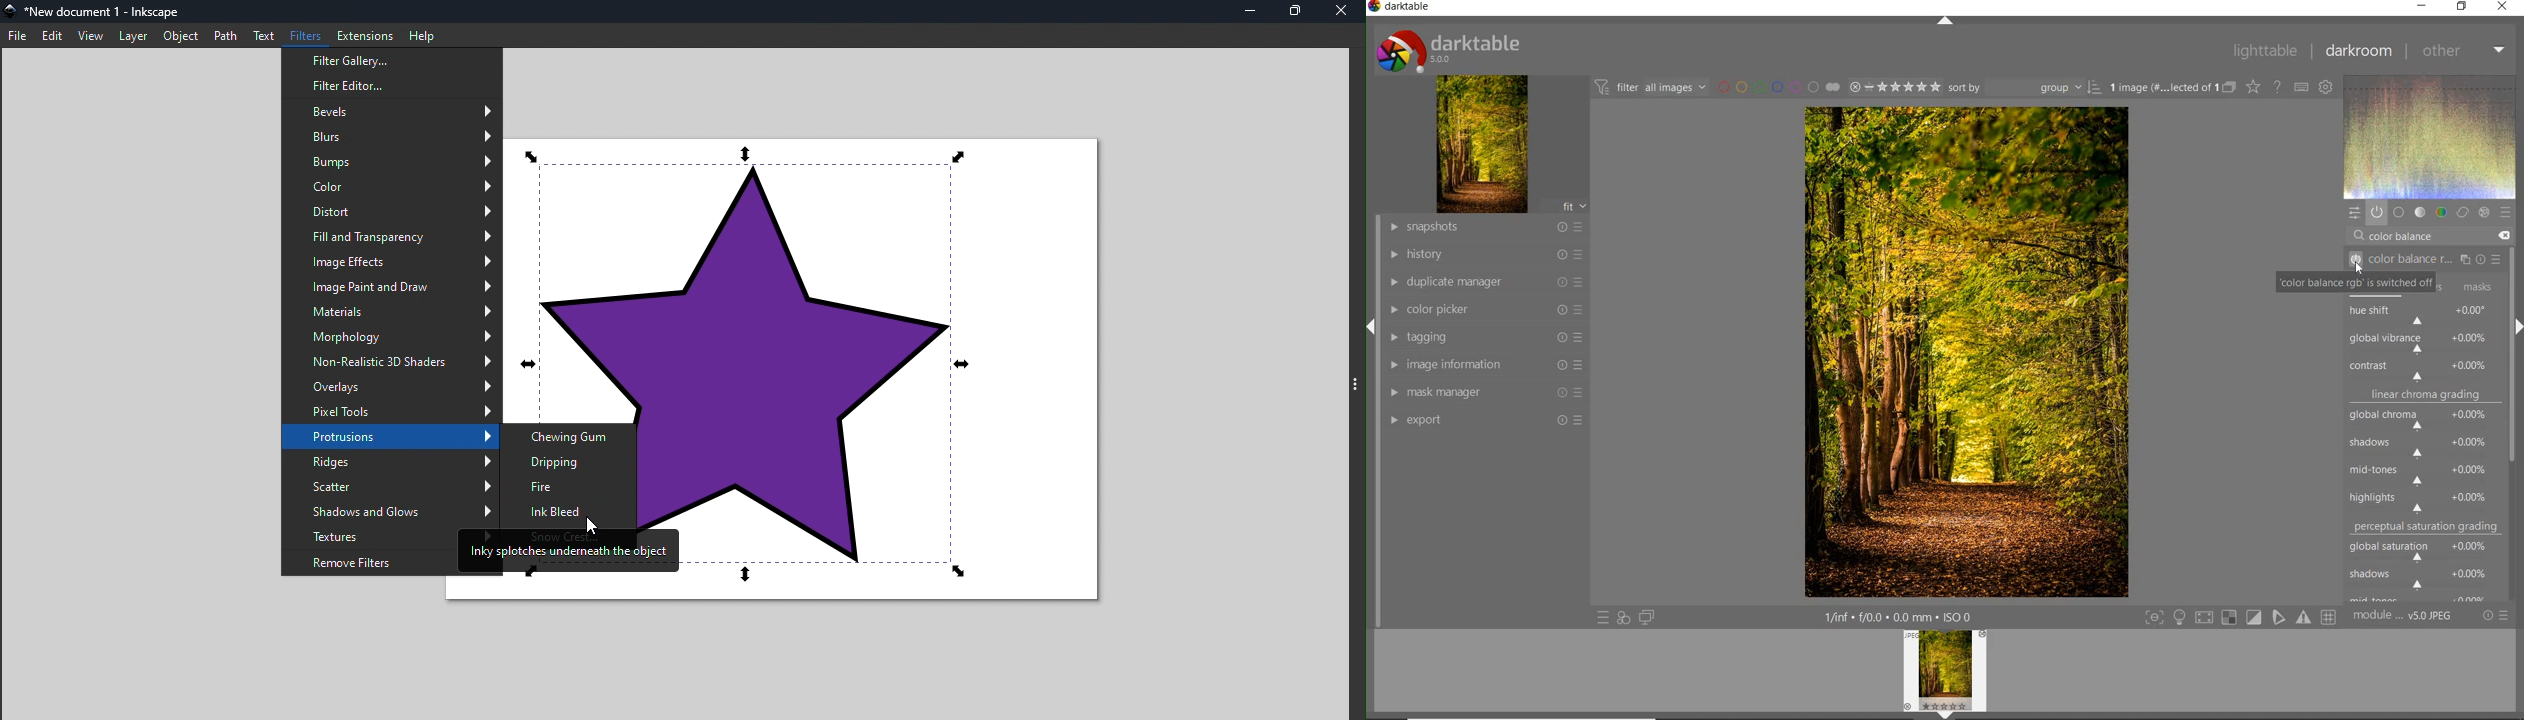 This screenshot has height=728, width=2548. I want to click on Textures, so click(369, 534).